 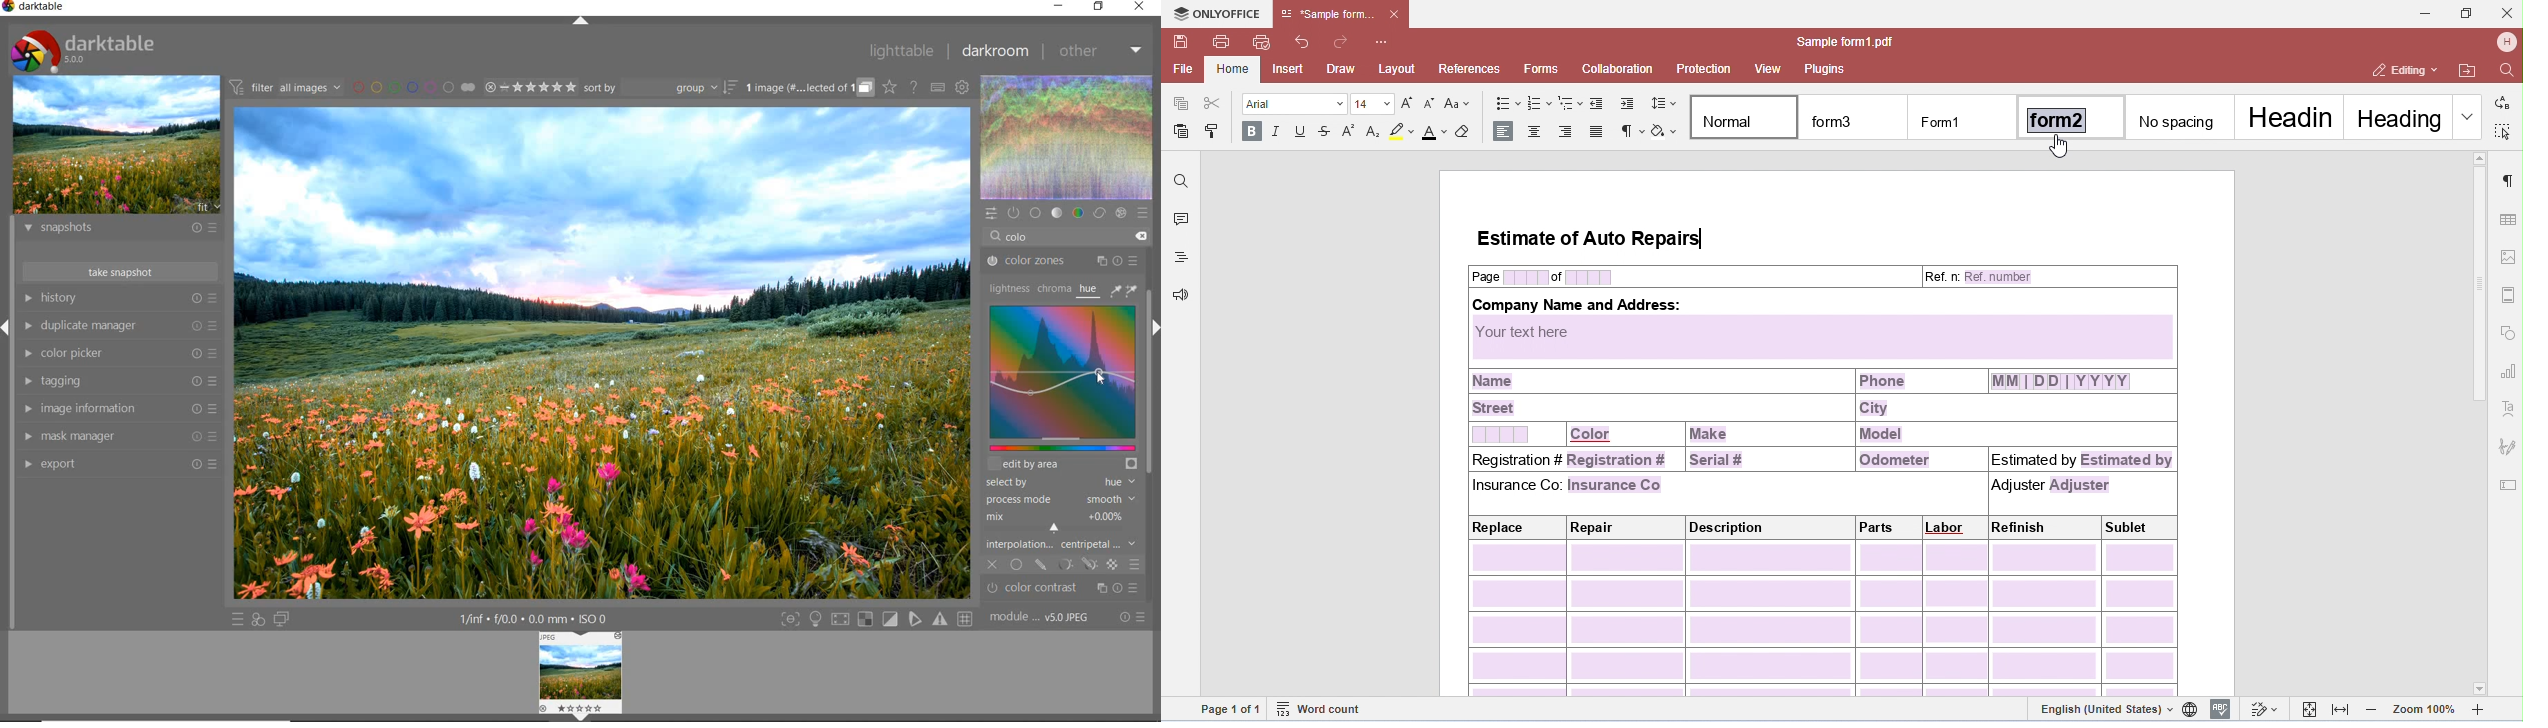 What do you see at coordinates (915, 88) in the screenshot?
I see `enable online help` at bounding box center [915, 88].